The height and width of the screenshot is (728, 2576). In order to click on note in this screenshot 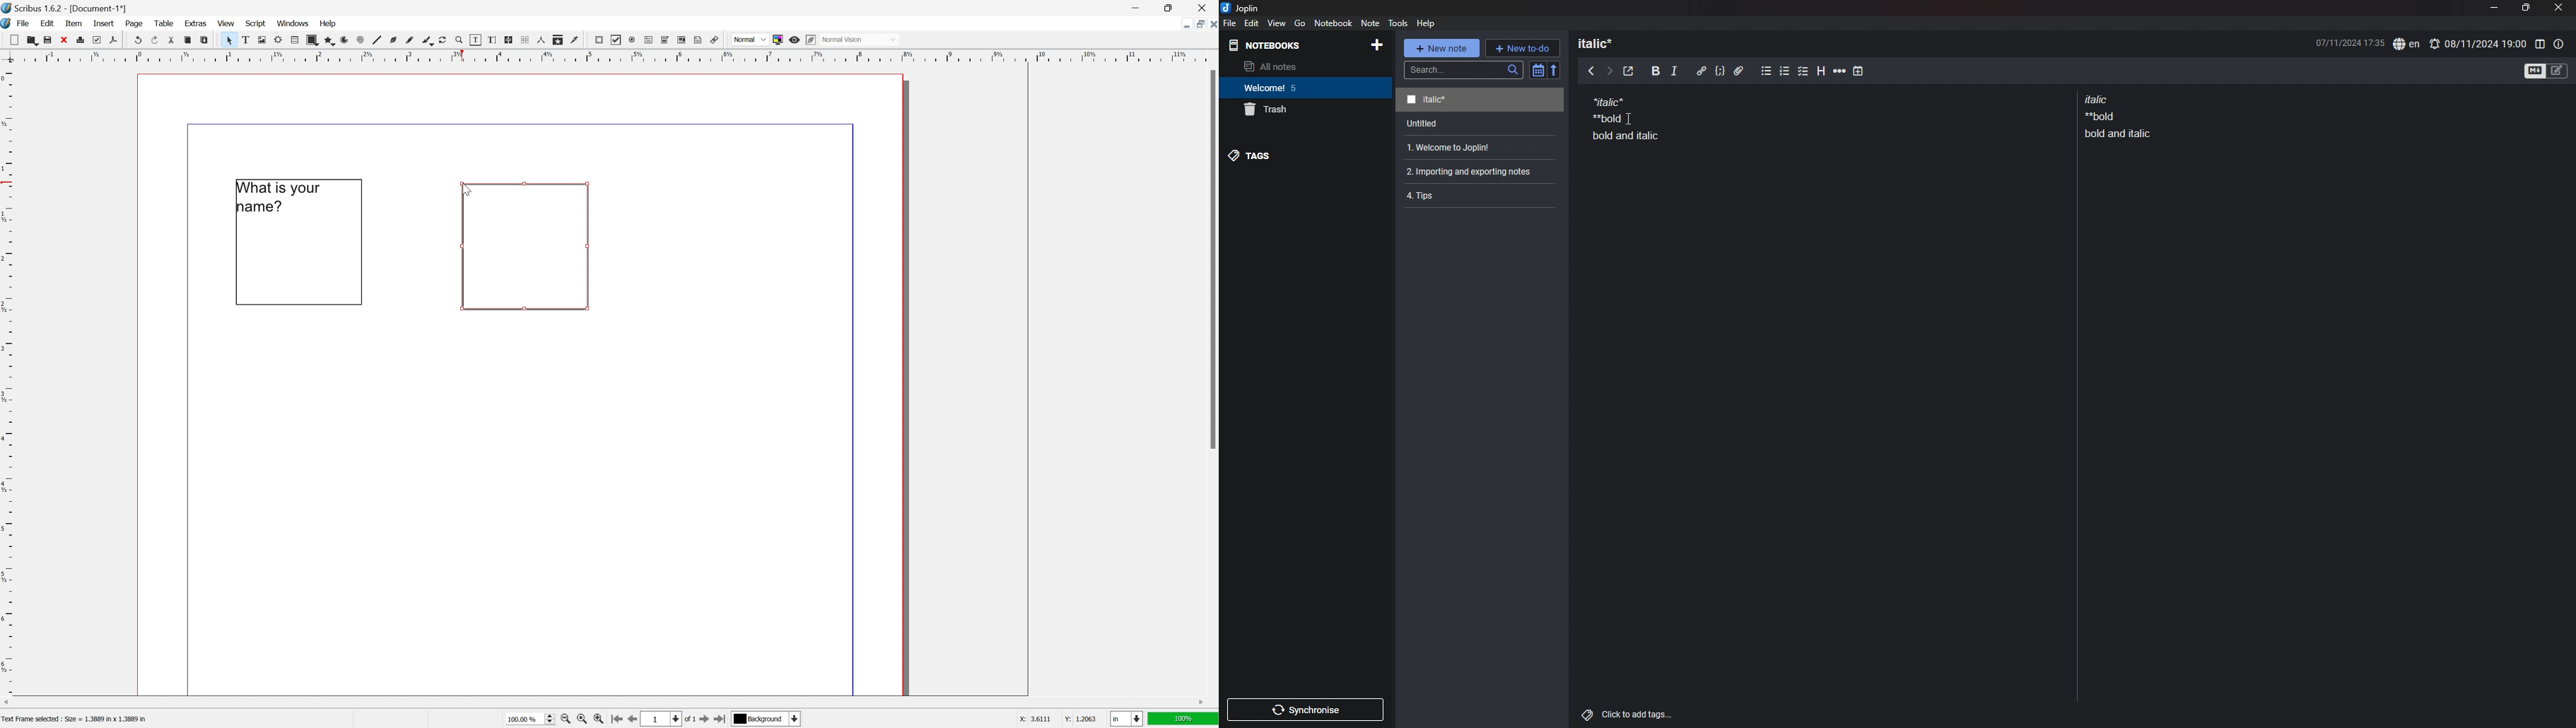, I will do `click(1477, 148)`.